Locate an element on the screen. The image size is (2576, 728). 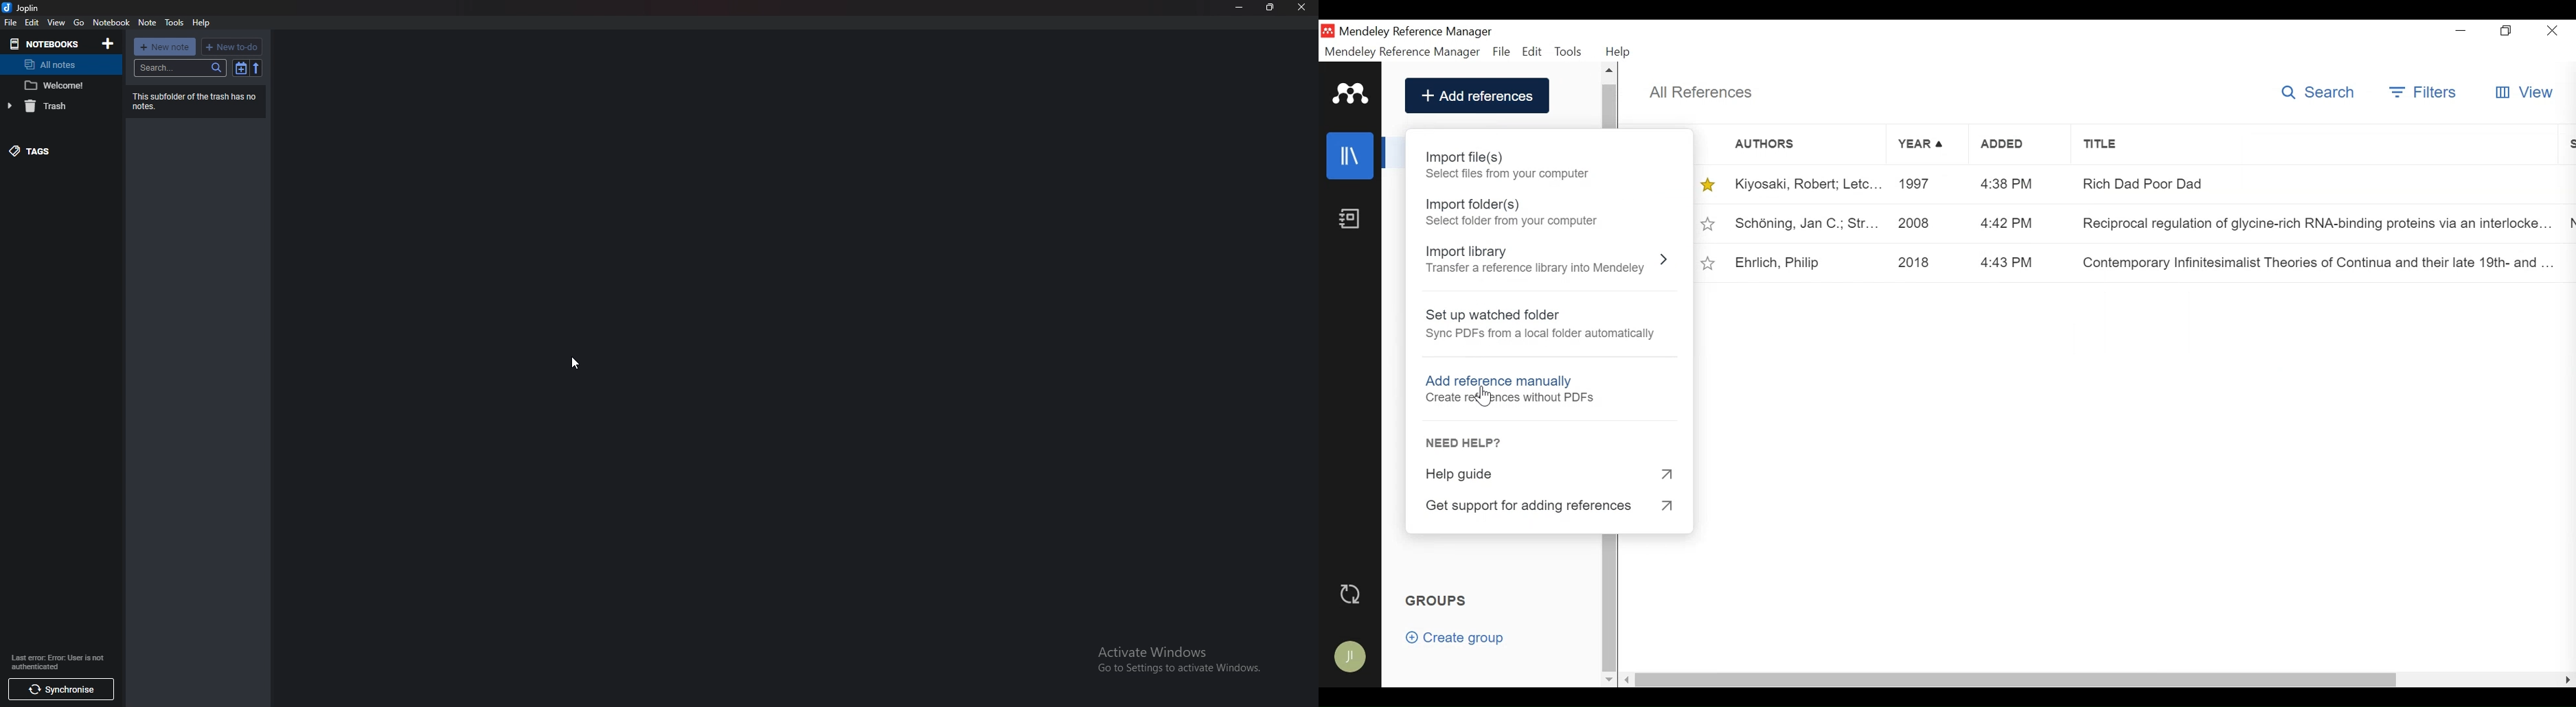
Edit is located at coordinates (1533, 51).